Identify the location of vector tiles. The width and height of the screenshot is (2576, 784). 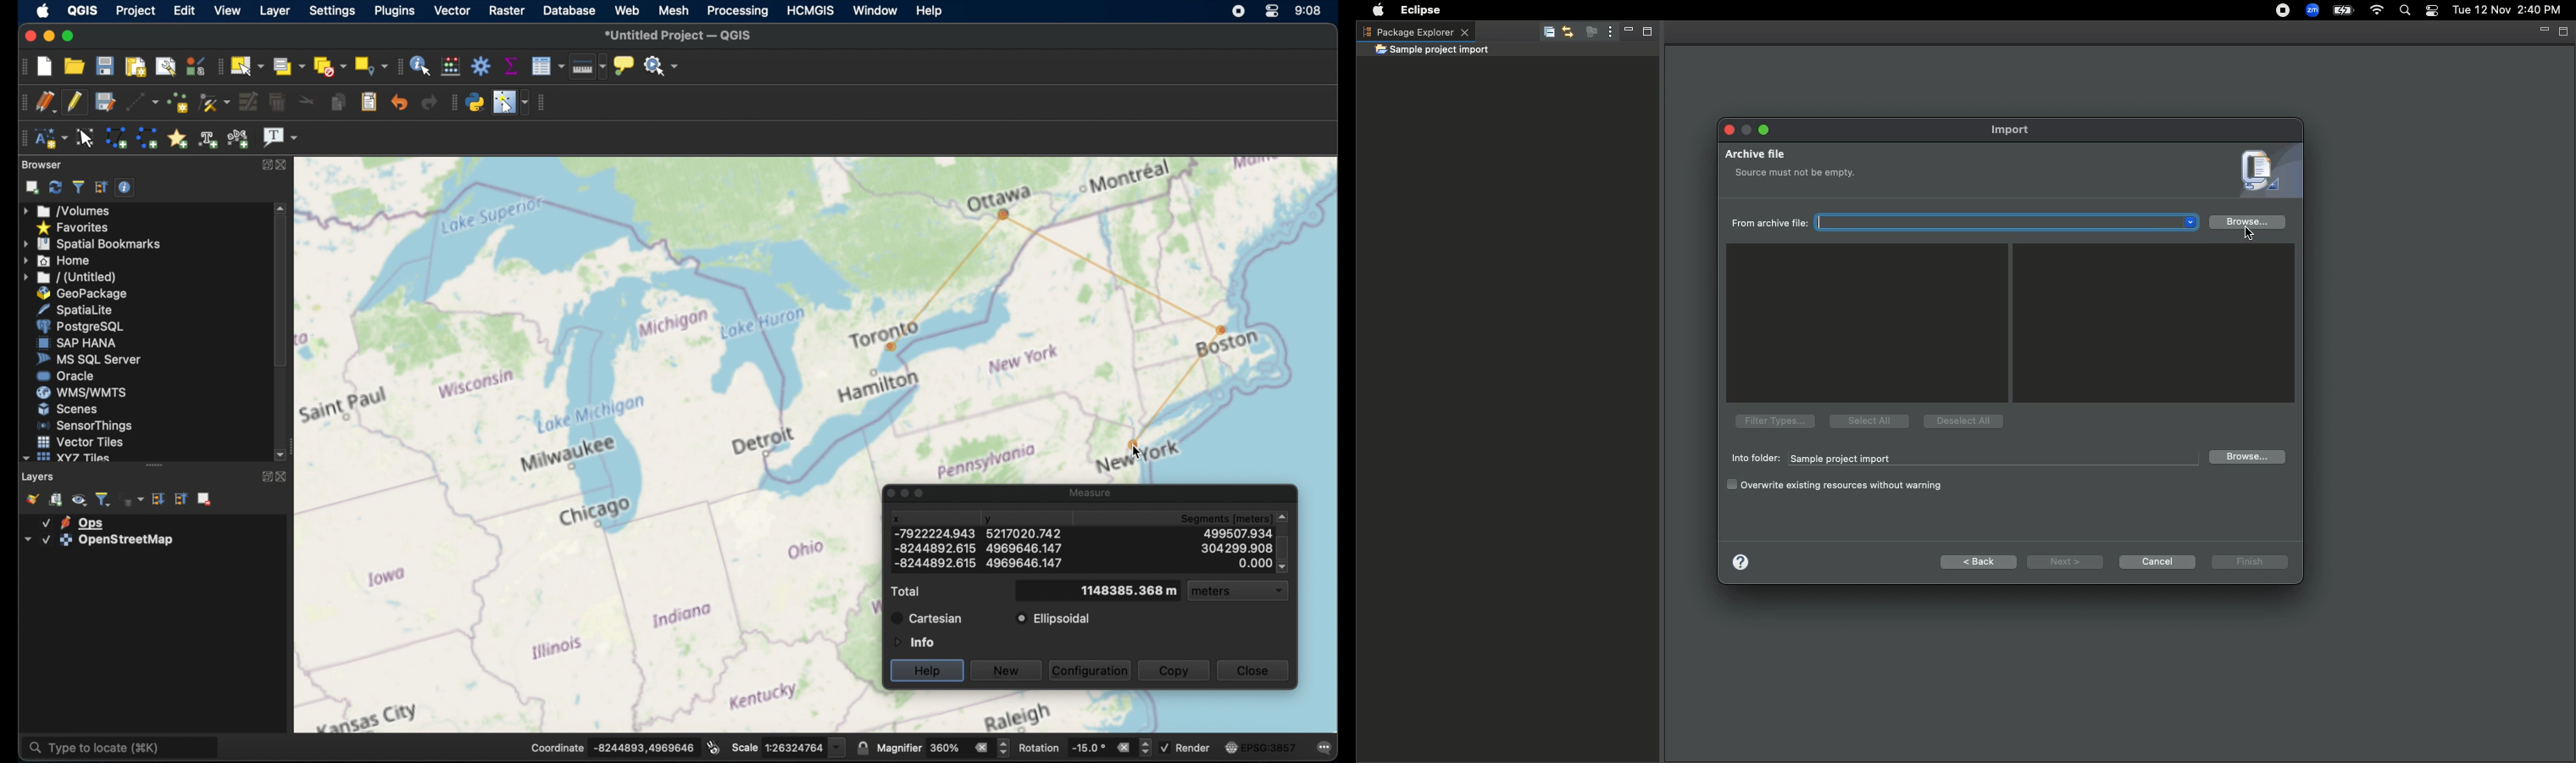
(79, 441).